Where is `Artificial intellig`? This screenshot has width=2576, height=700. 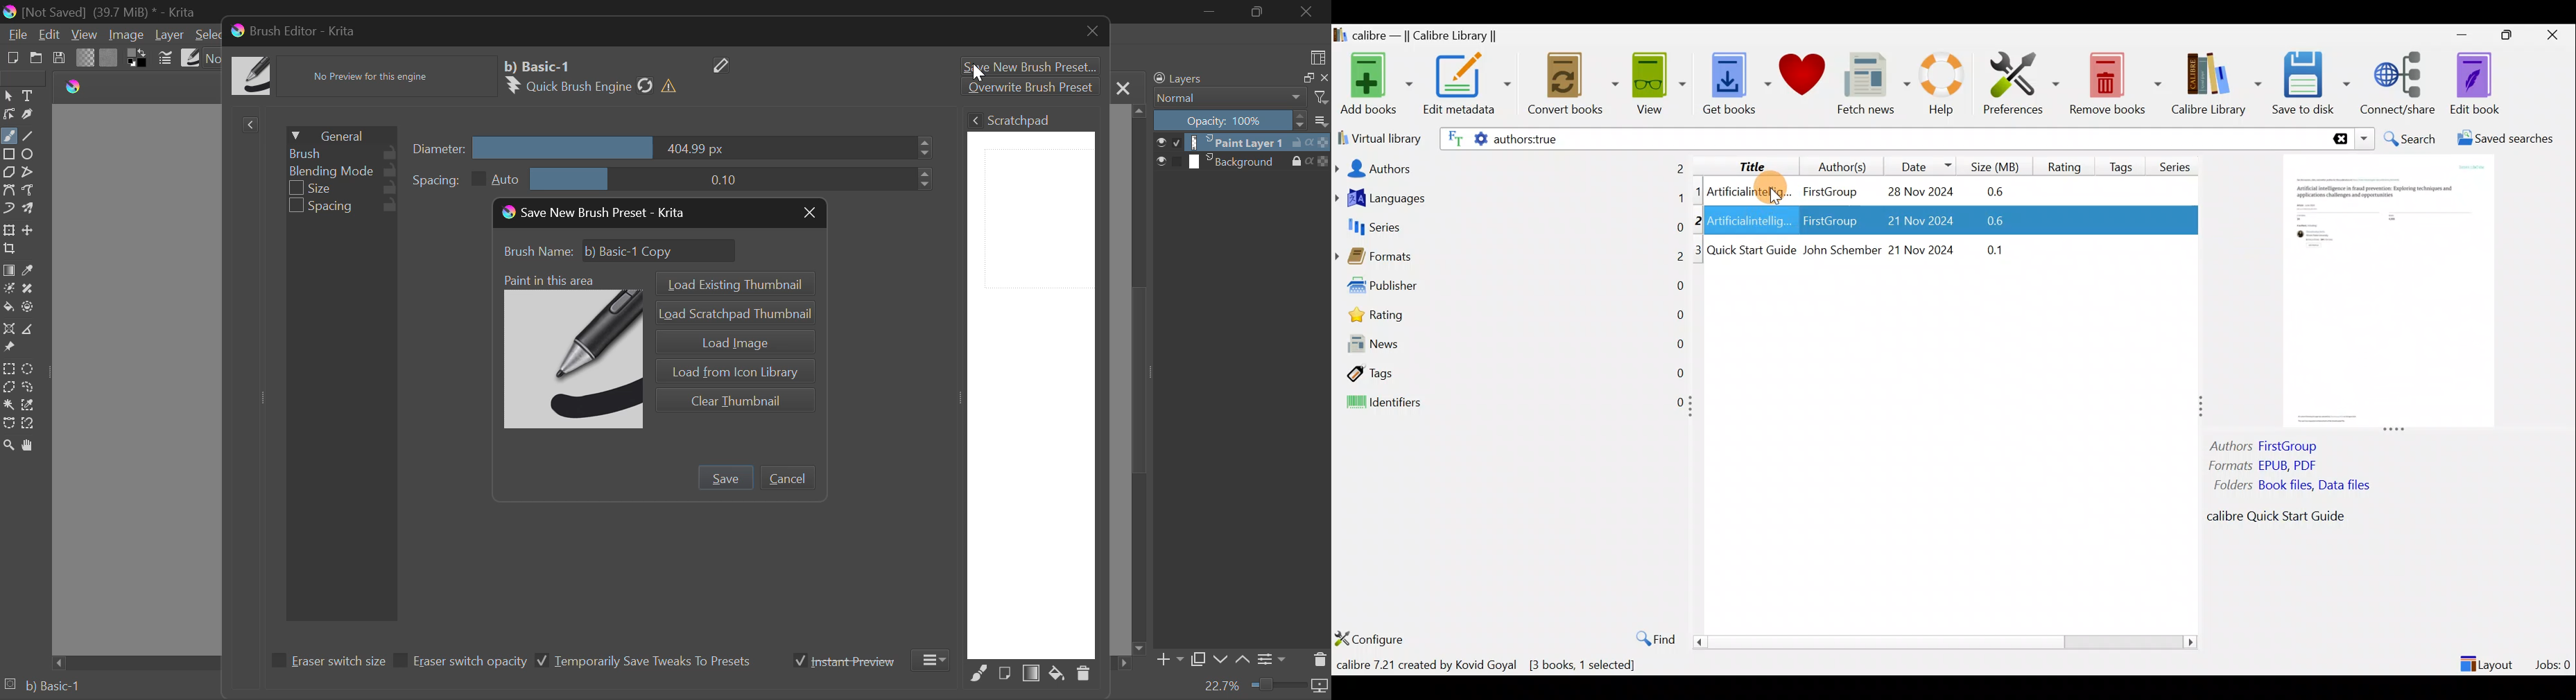 Artificial intellig is located at coordinates (1751, 222).